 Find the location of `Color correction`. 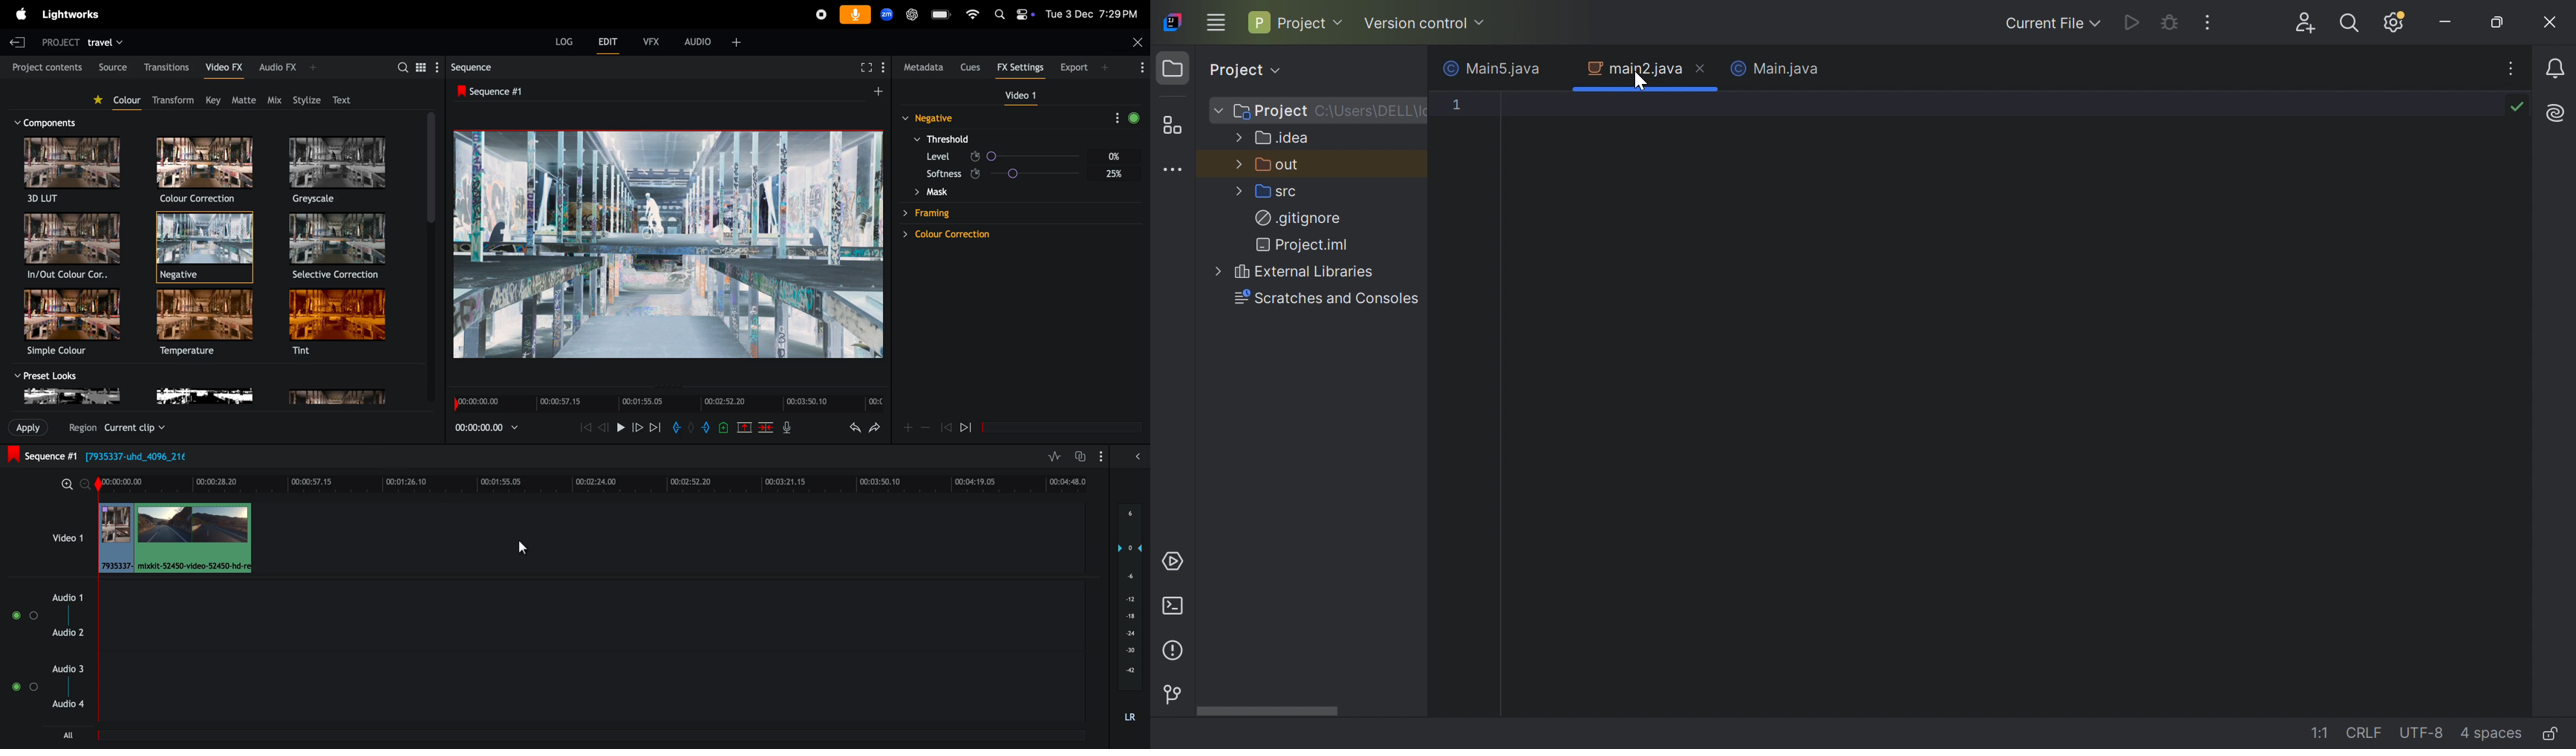

Color correction is located at coordinates (206, 172).